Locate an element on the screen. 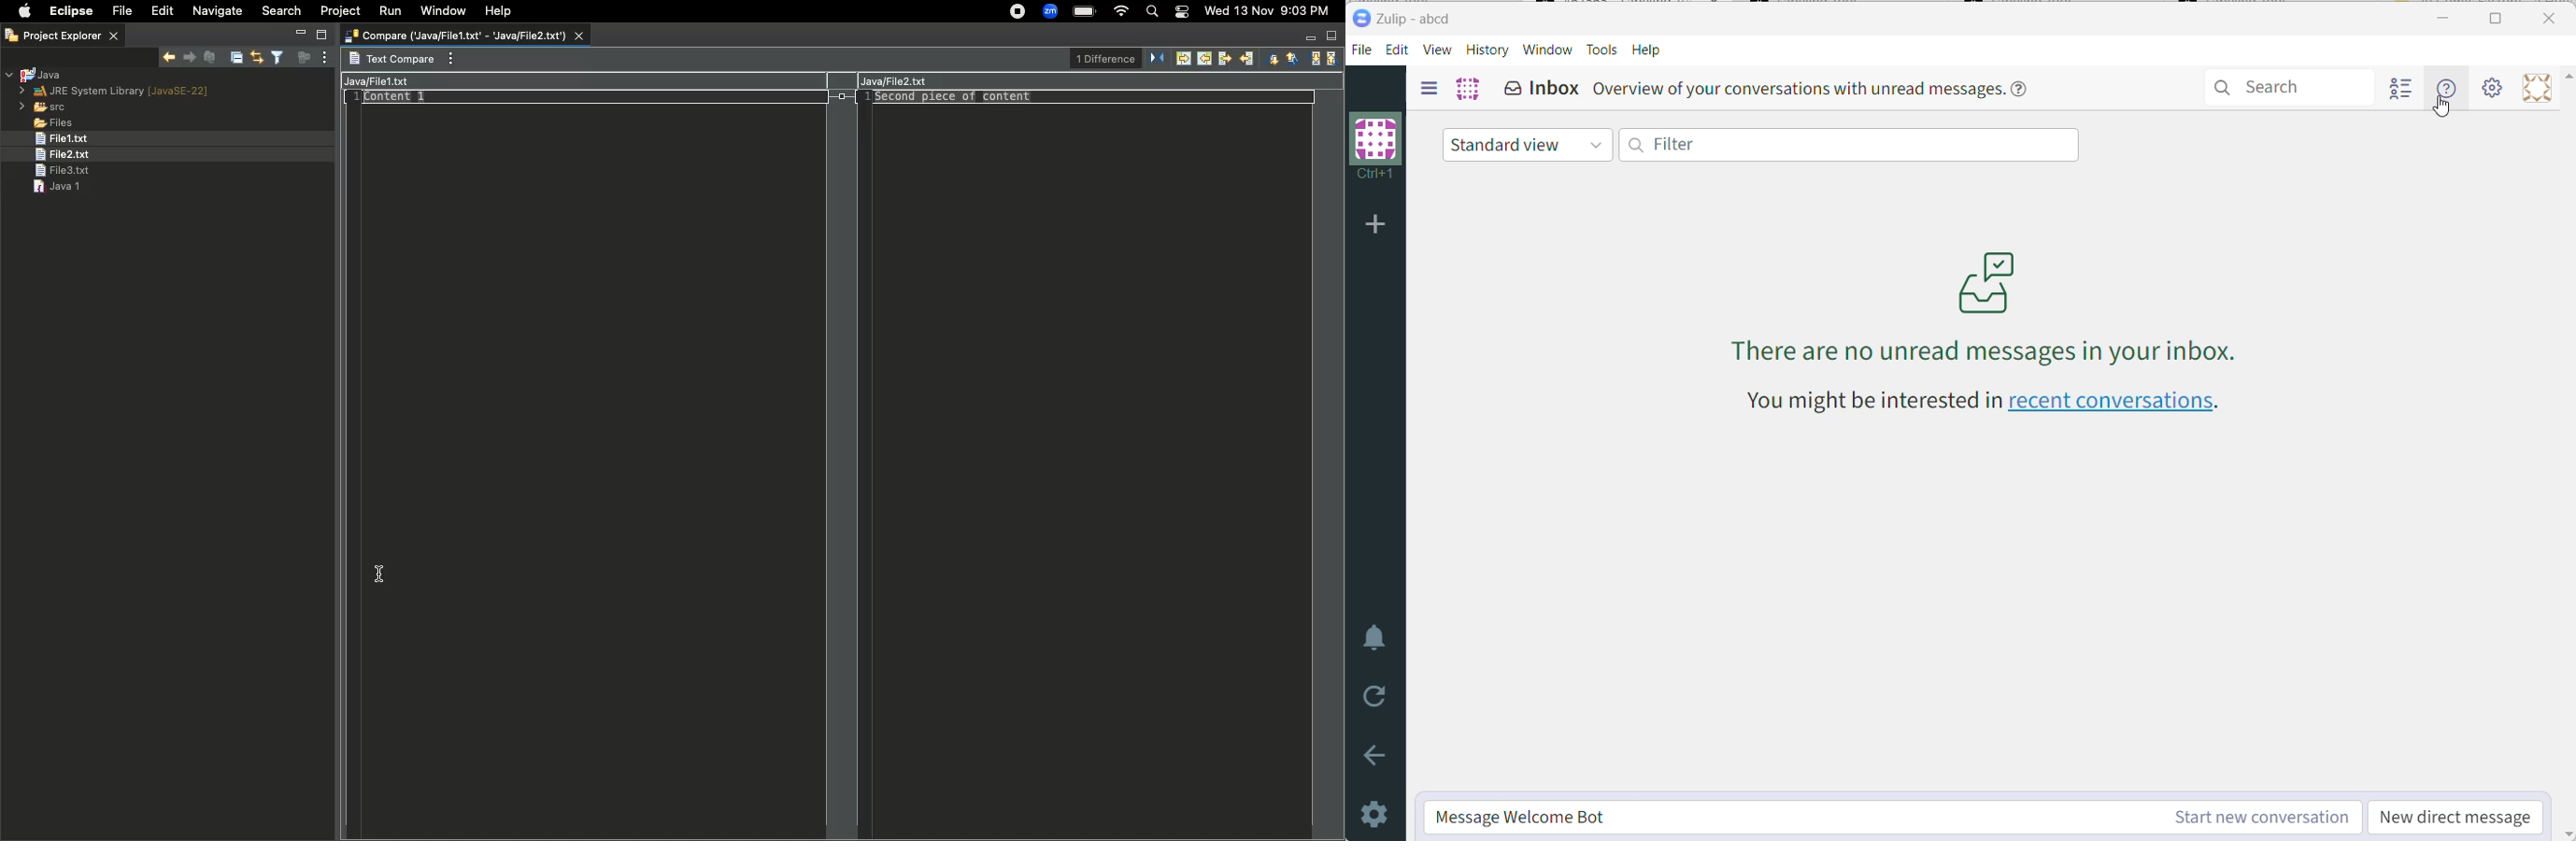 The height and width of the screenshot is (868, 2576). Organization  is located at coordinates (1467, 90).